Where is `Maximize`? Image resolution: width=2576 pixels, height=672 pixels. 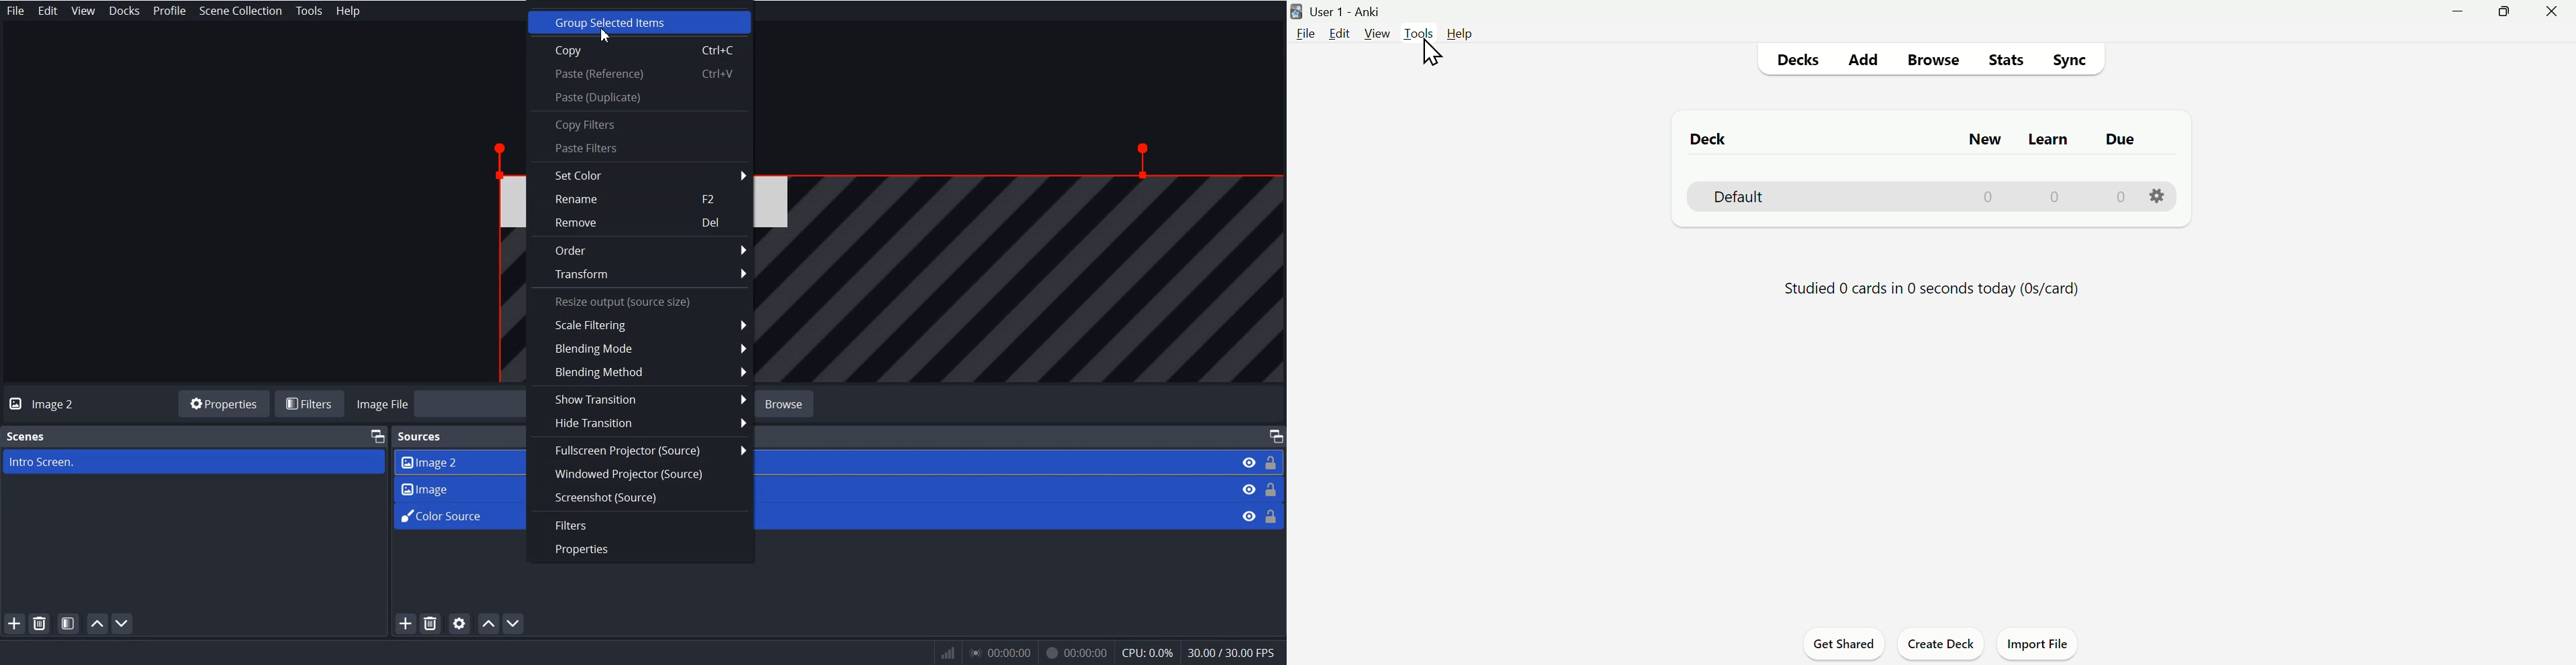 Maximize is located at coordinates (377, 435).